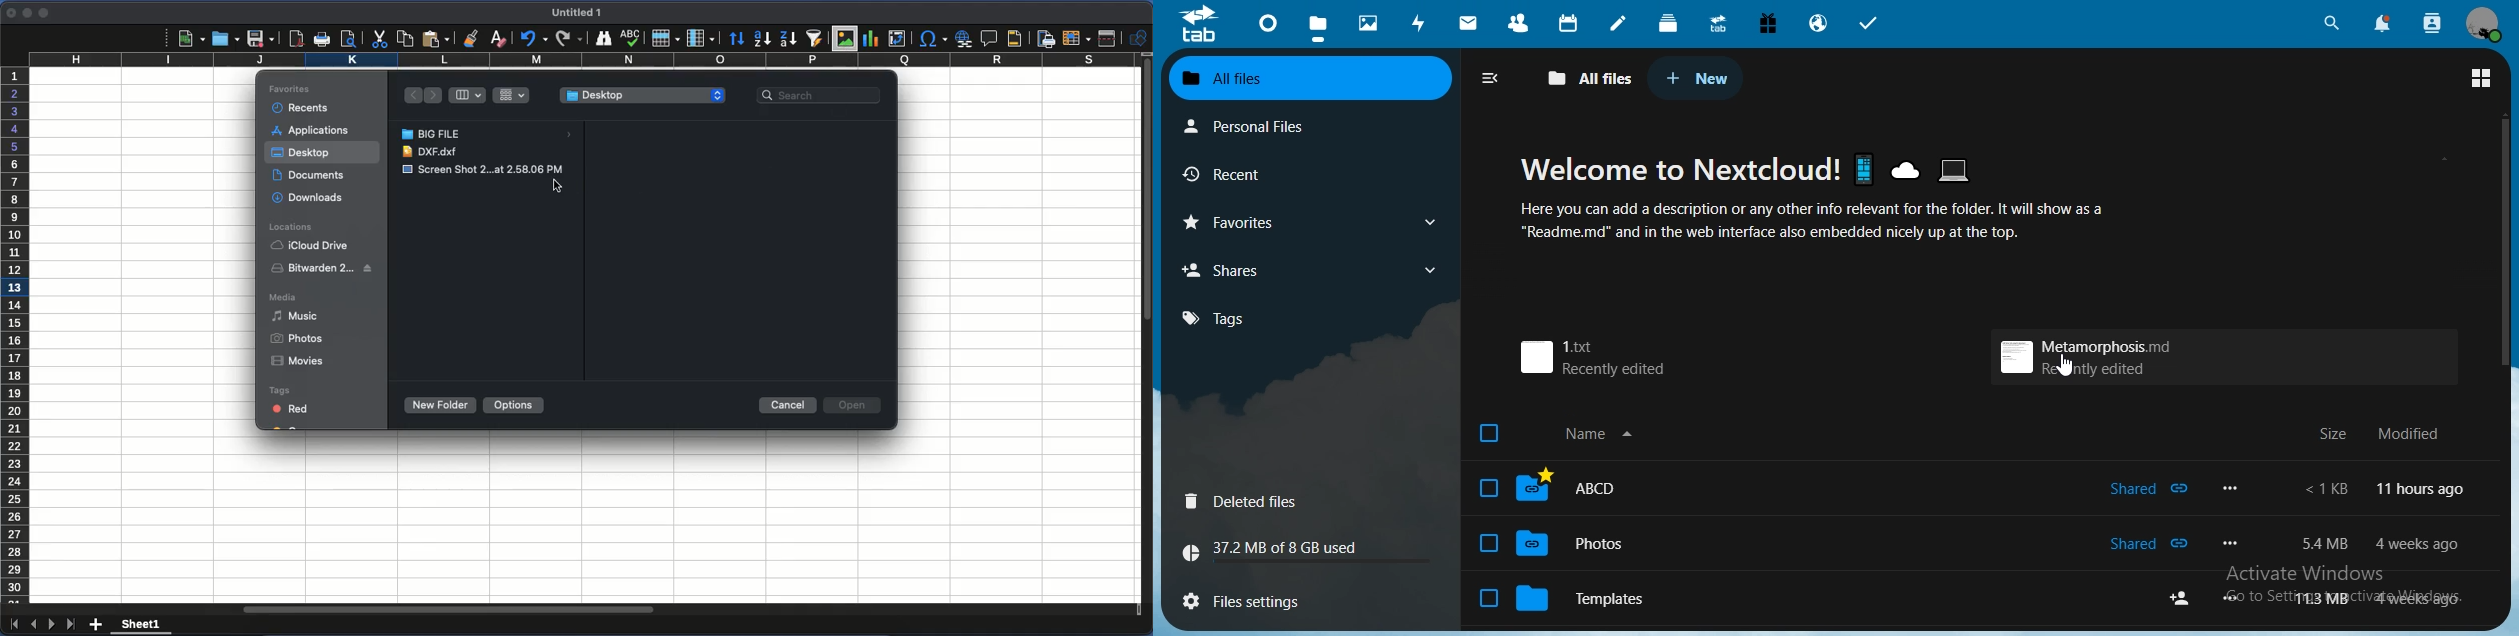 Image resolution: width=2520 pixels, height=644 pixels. What do you see at coordinates (312, 246) in the screenshot?
I see `iCloud Drive` at bounding box center [312, 246].